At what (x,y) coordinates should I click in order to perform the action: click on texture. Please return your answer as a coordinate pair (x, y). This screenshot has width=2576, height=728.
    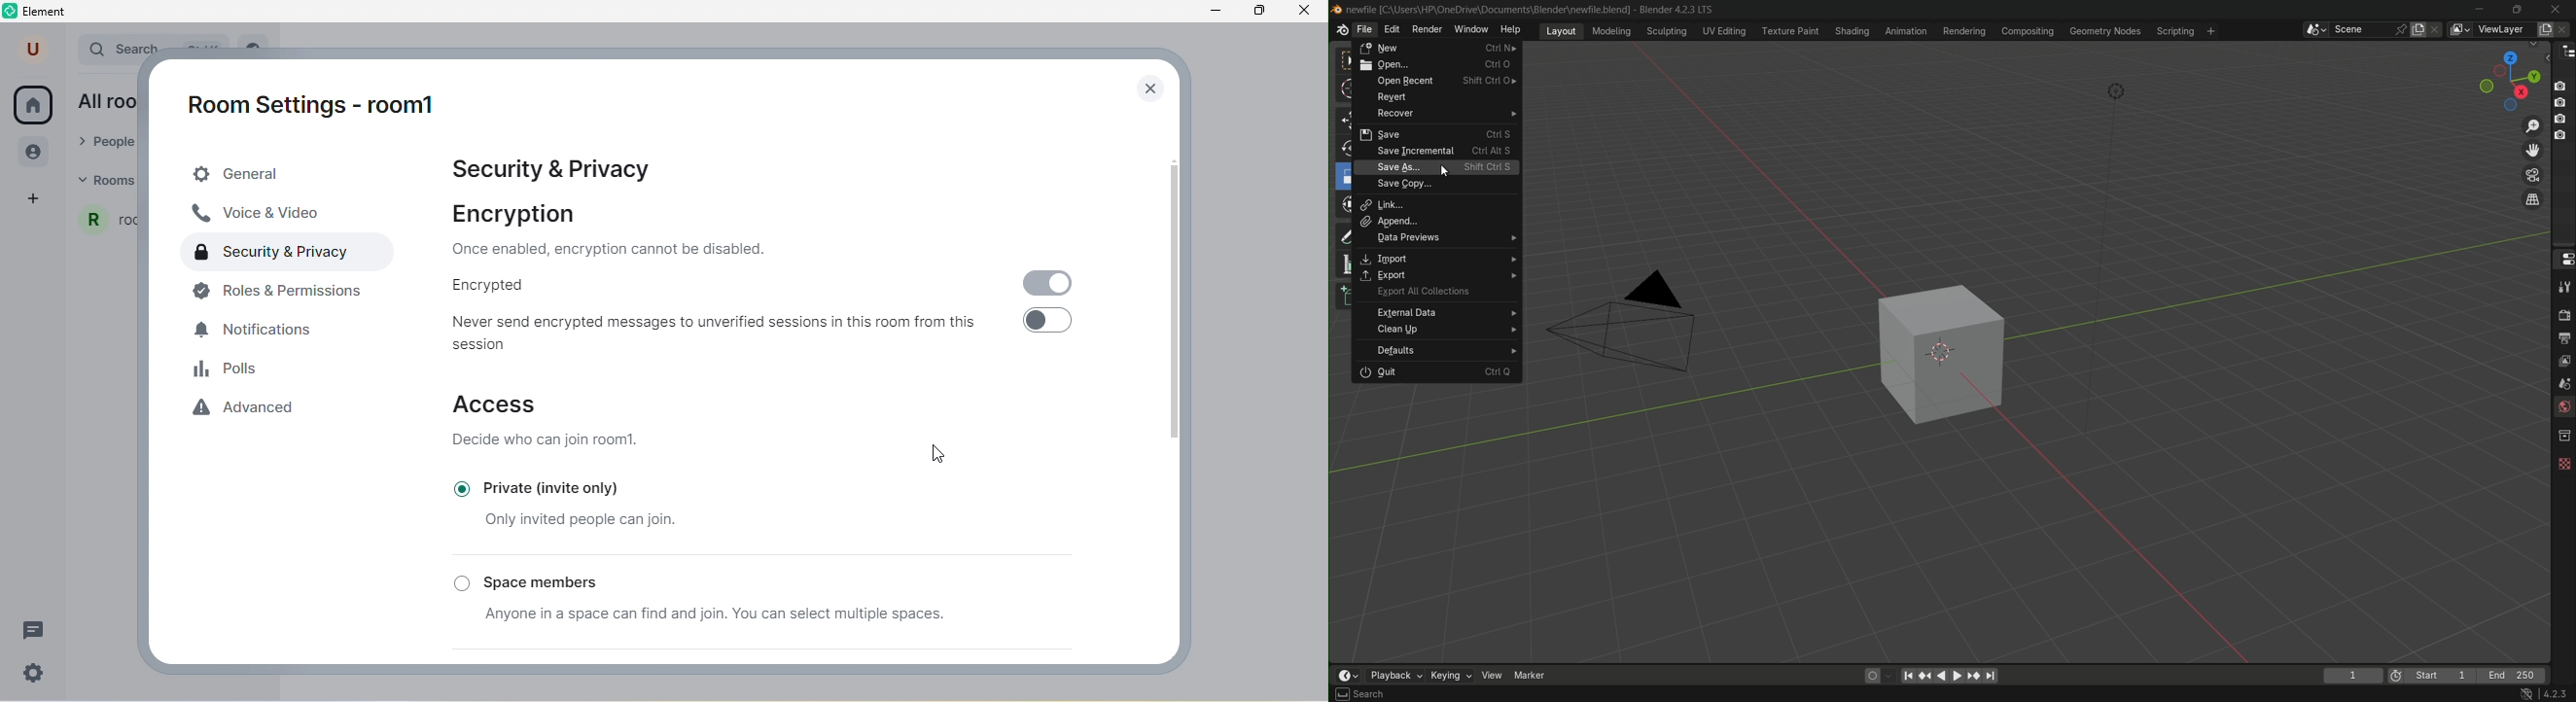
    Looking at the image, I should click on (2564, 461).